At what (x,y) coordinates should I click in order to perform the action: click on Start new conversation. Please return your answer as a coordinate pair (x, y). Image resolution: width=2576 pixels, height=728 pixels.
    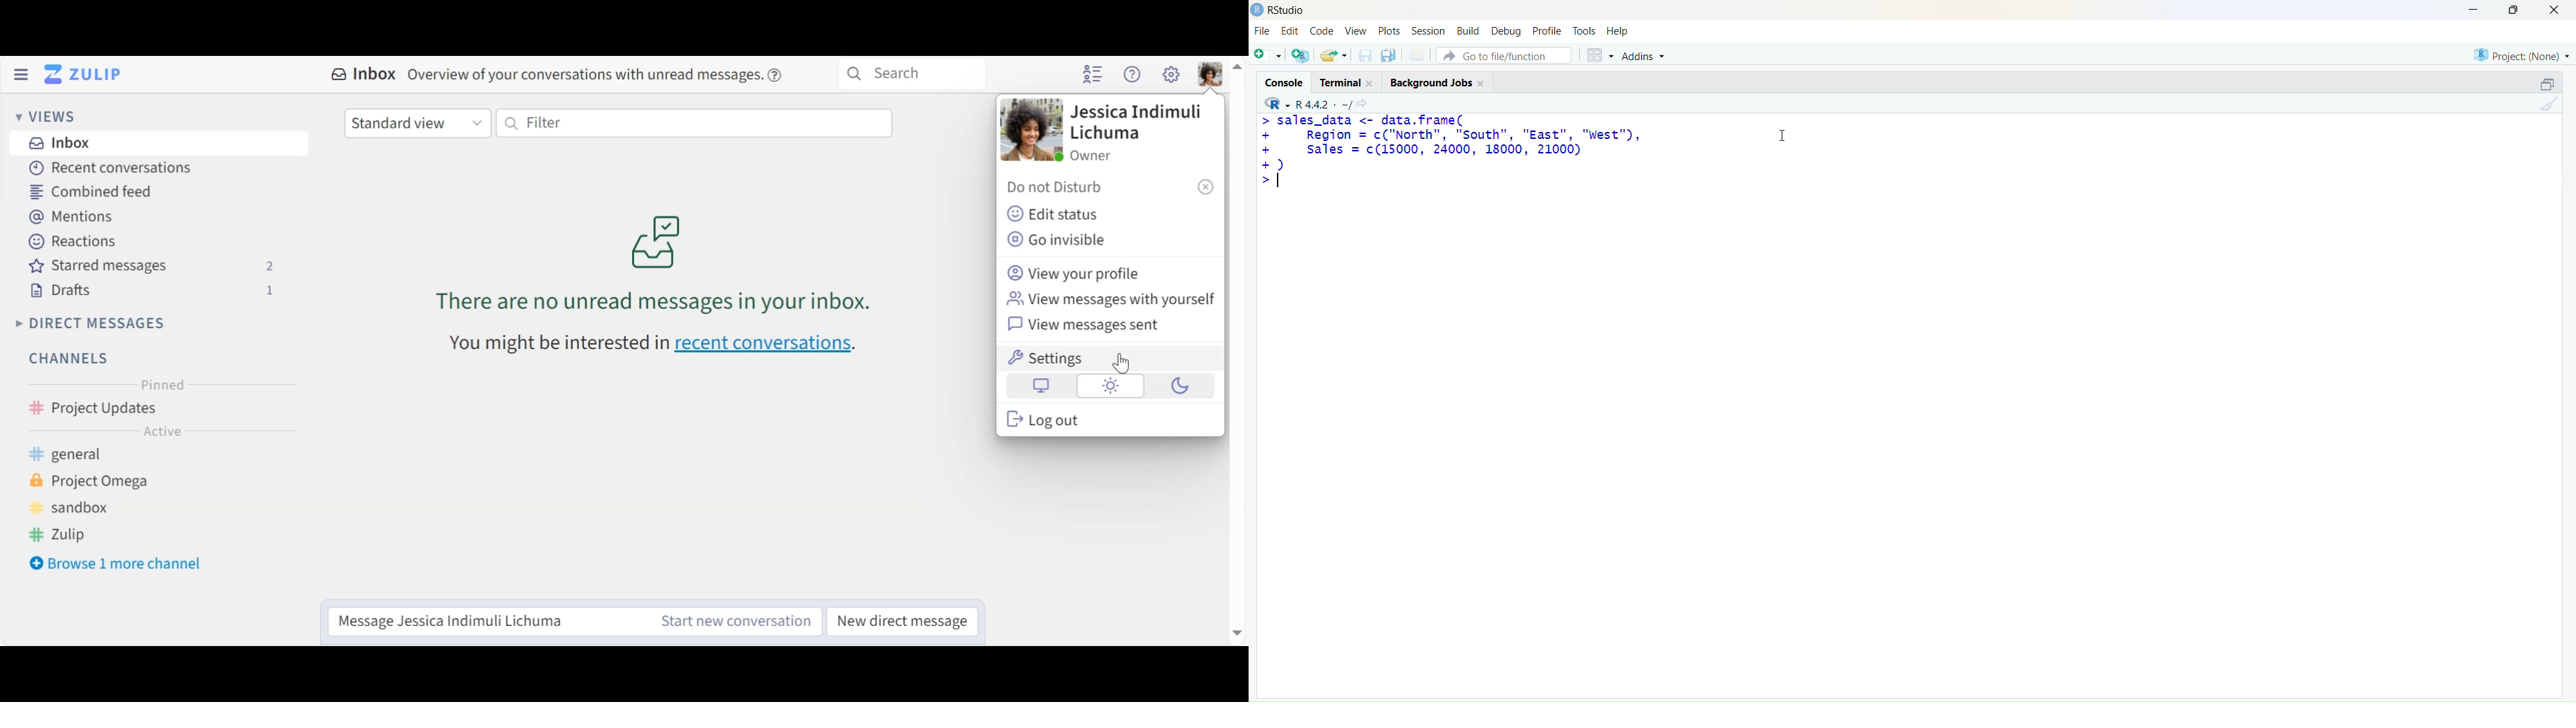
    Looking at the image, I should click on (732, 623).